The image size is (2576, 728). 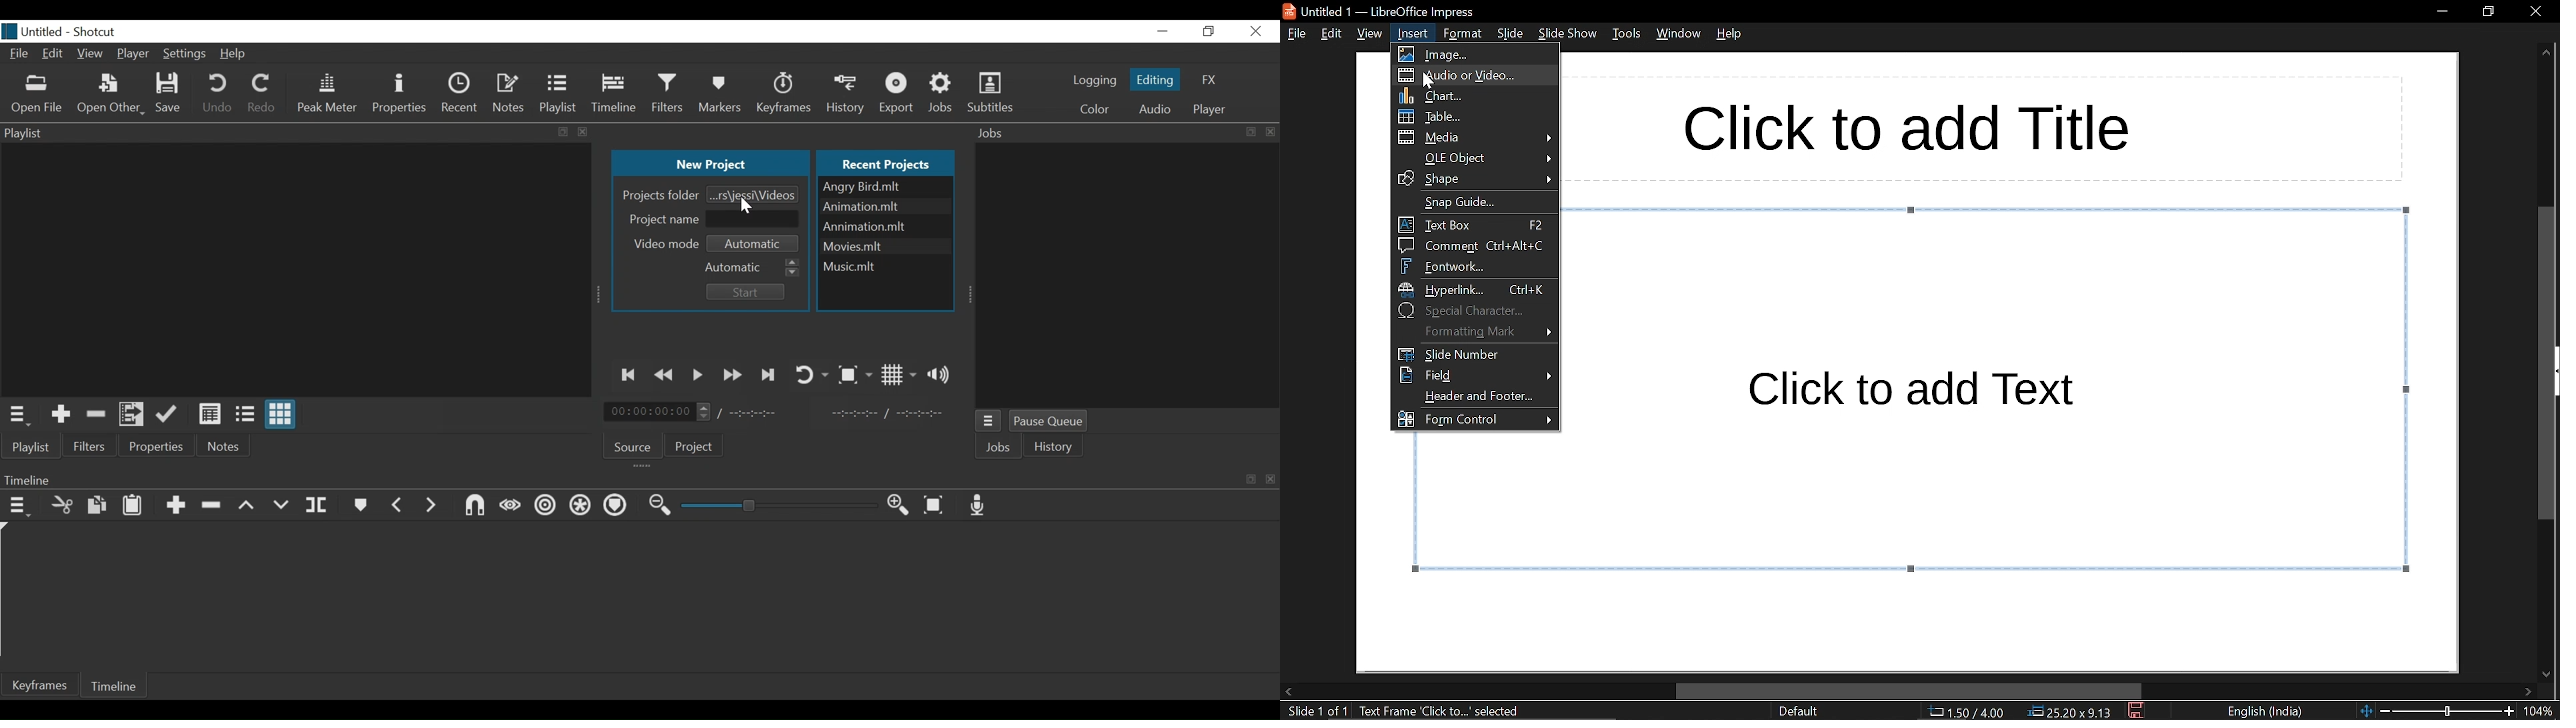 I want to click on Automatic, so click(x=753, y=265).